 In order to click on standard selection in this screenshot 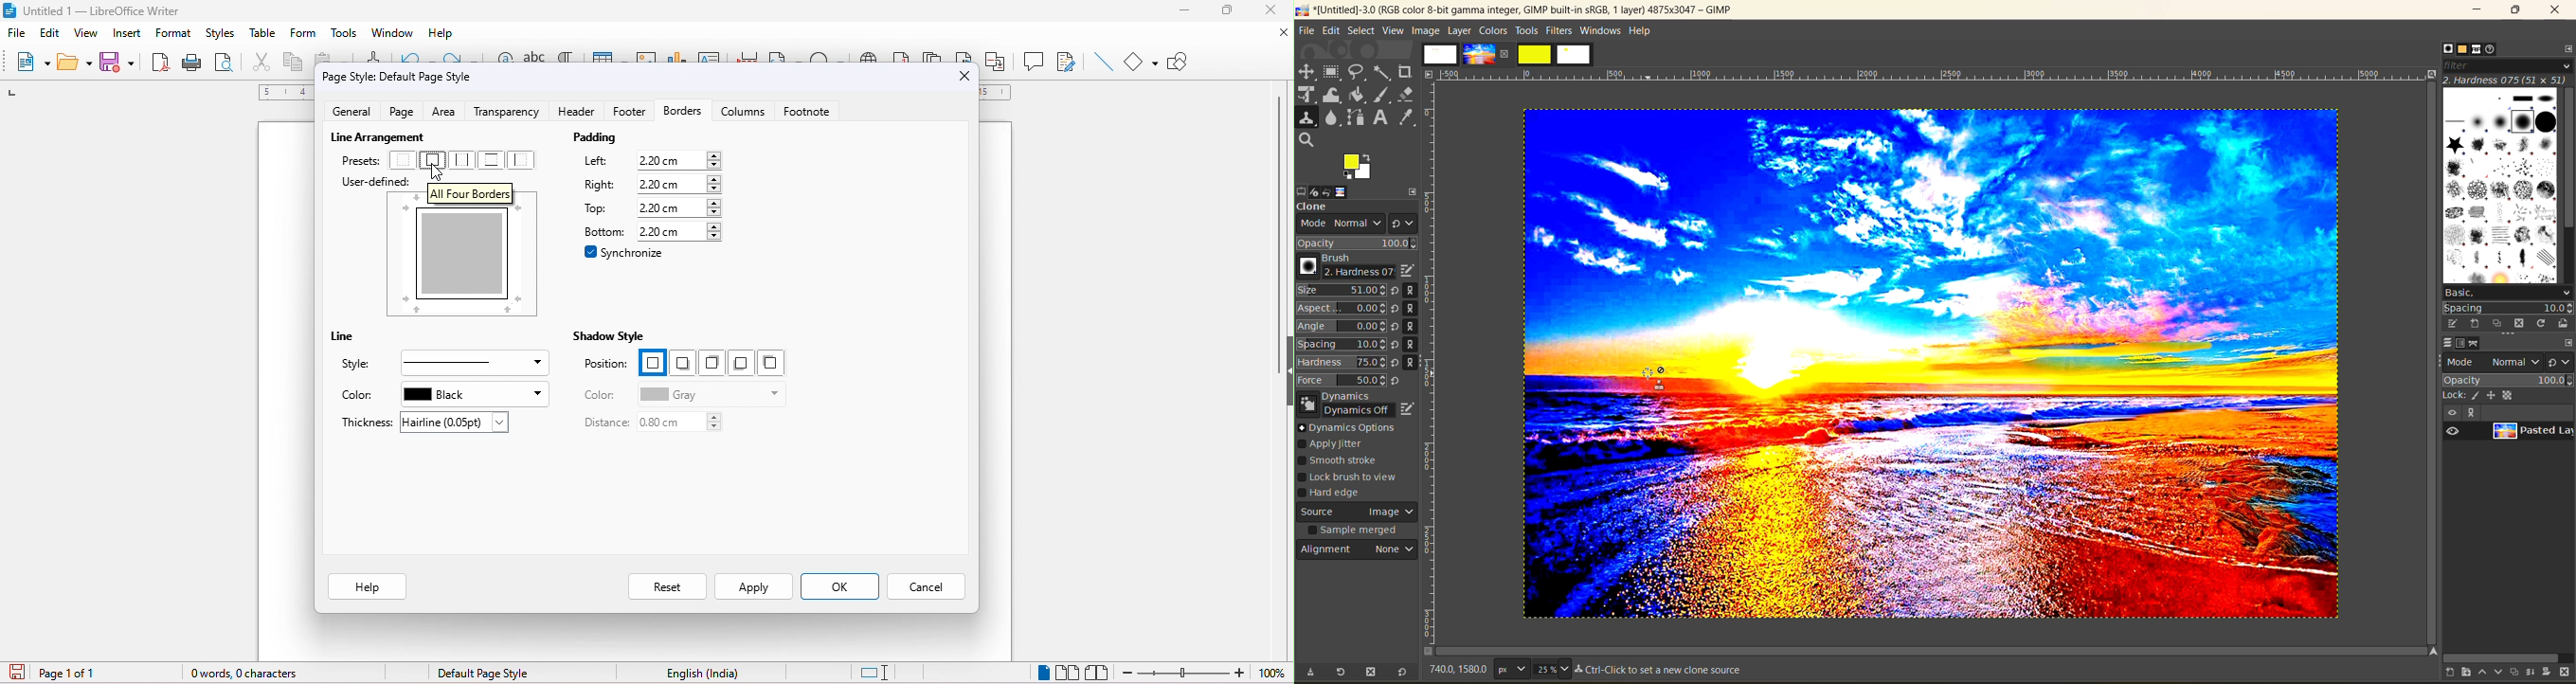, I will do `click(875, 670)`.